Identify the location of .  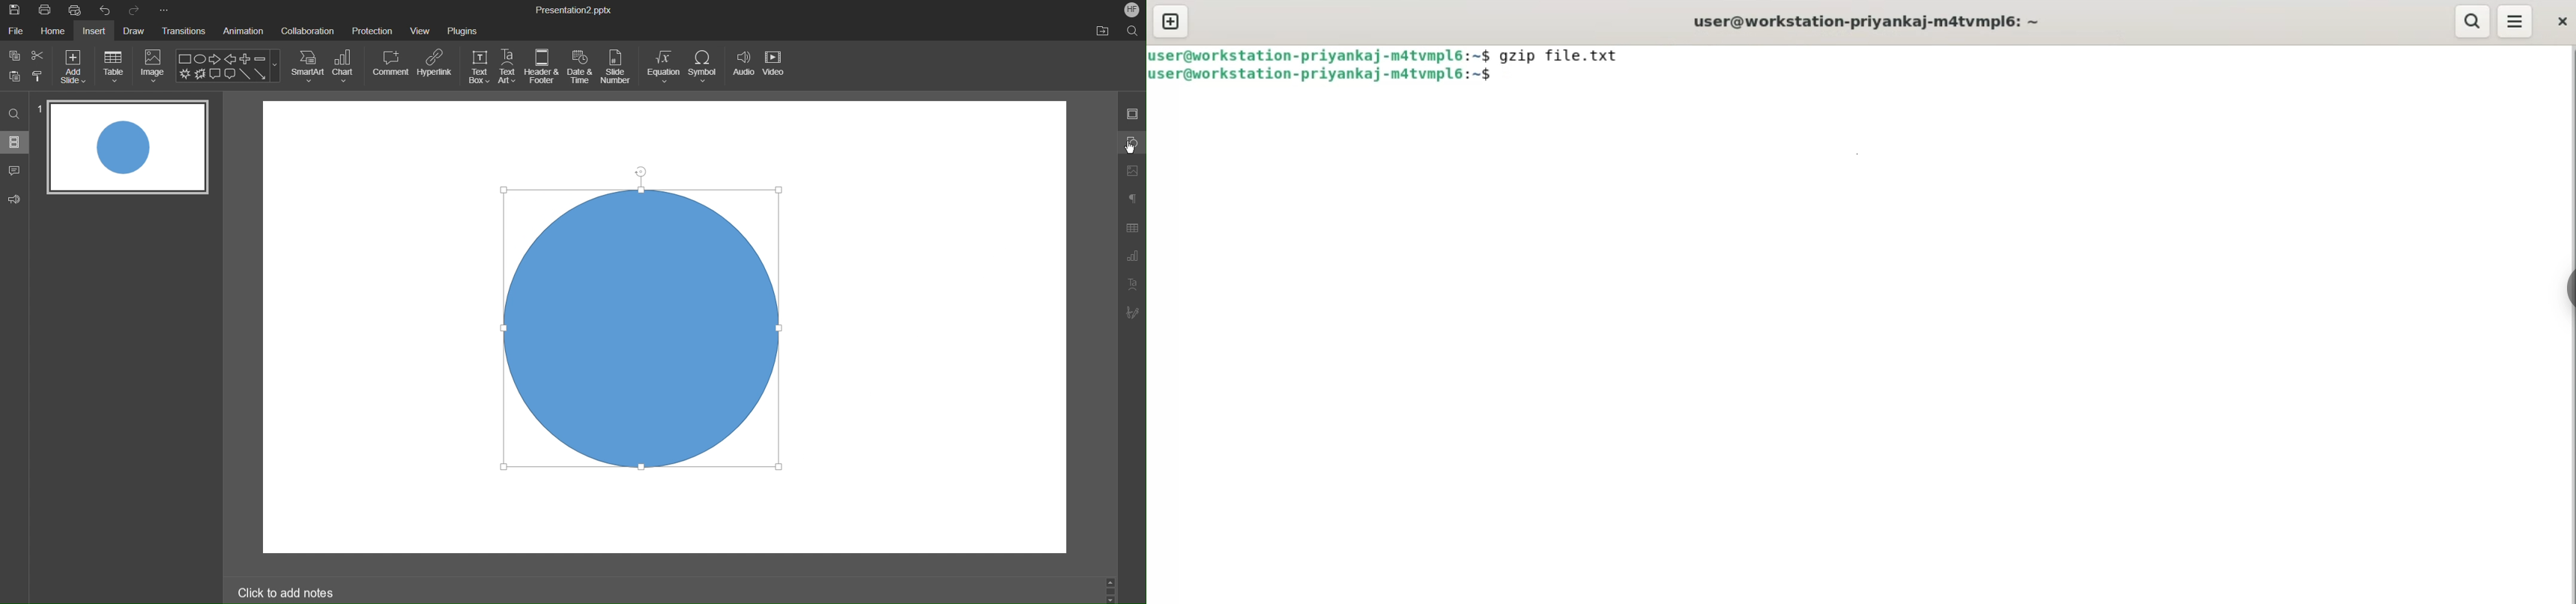
(15, 75).